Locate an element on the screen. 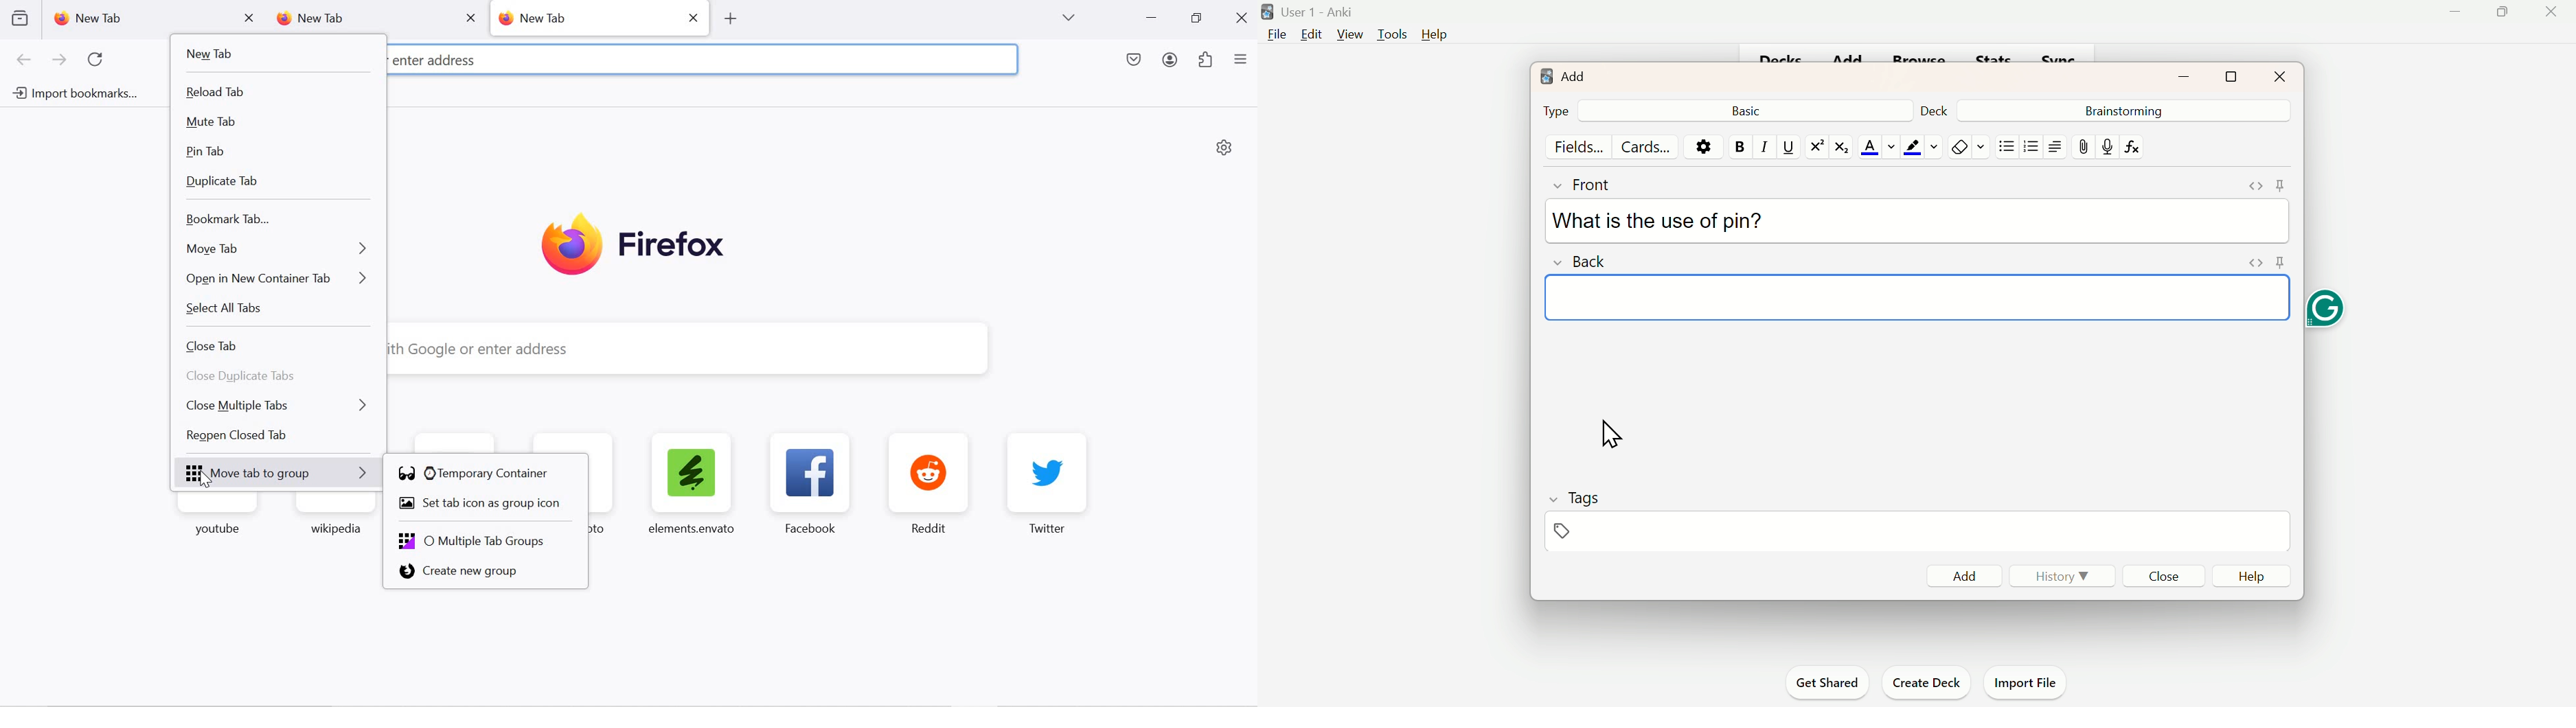 The width and height of the screenshot is (2576, 728). User 1 - Anki is located at coordinates (1310, 14).